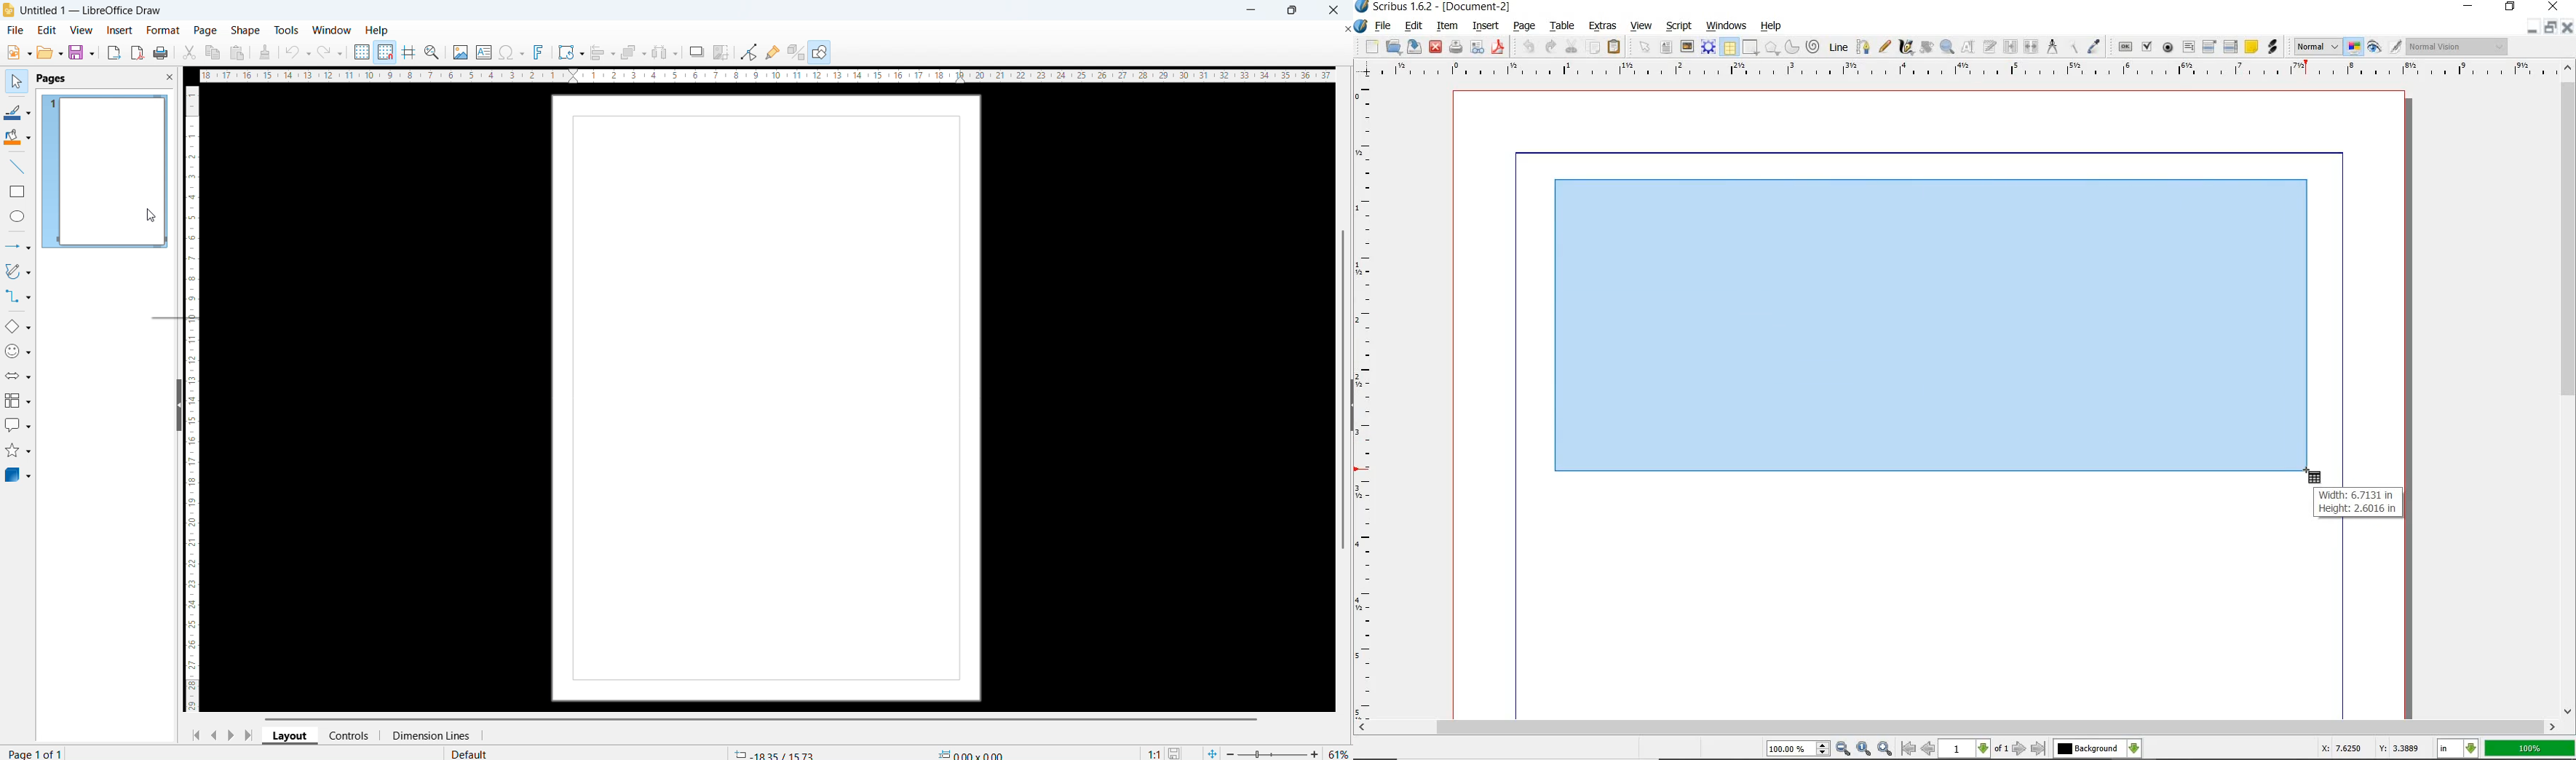 This screenshot has height=784, width=2576. Describe the element at coordinates (18, 272) in the screenshot. I see `curves and polygons` at that location.